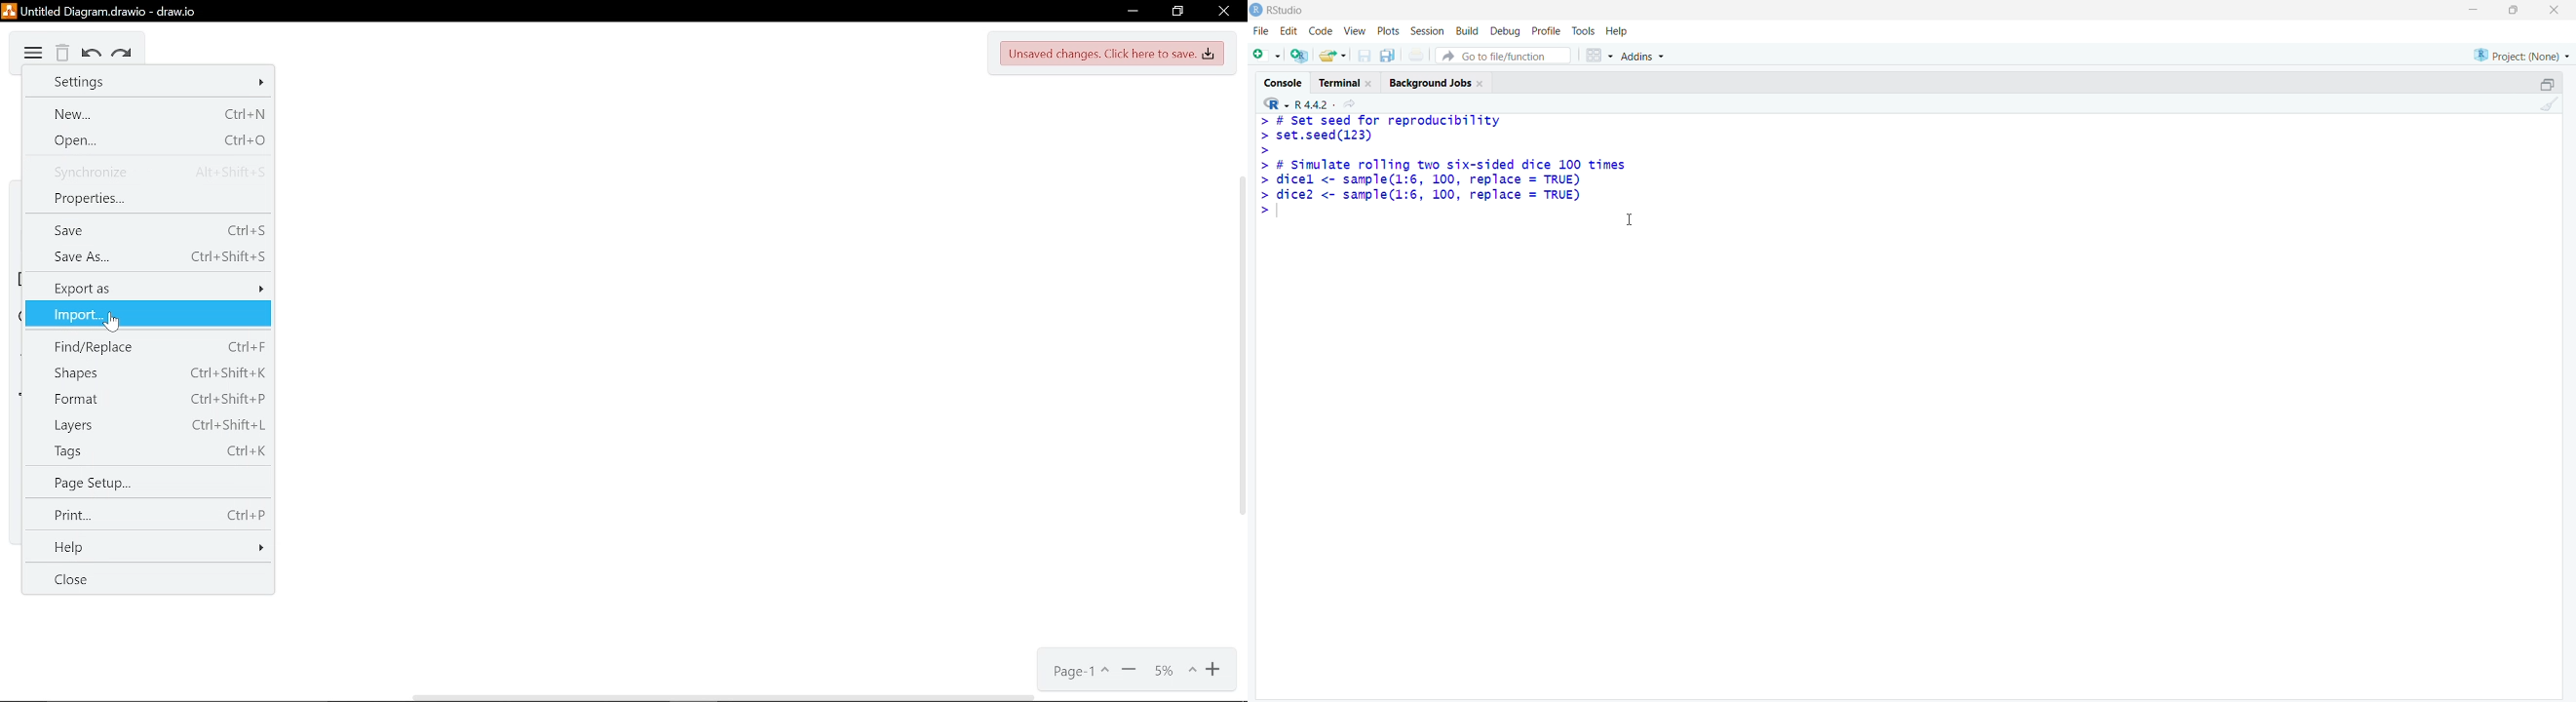  Describe the element at coordinates (1351, 105) in the screenshot. I see `share icon ` at that location.